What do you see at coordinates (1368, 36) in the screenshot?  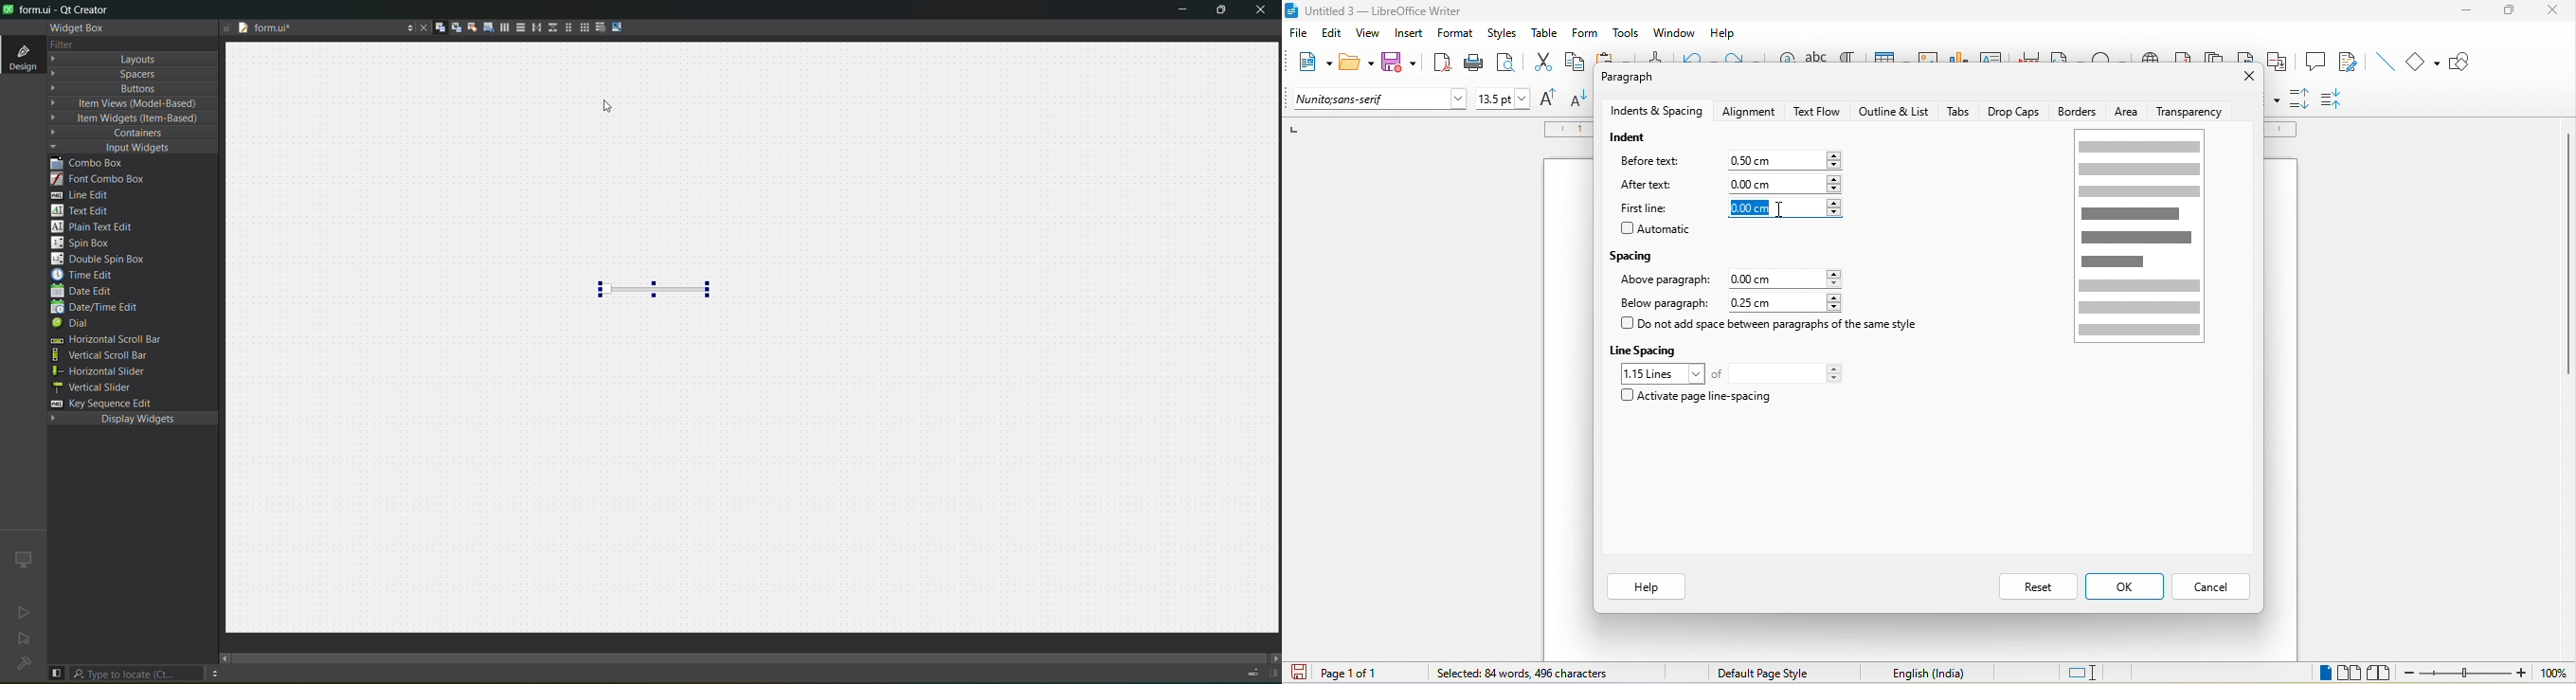 I see `view` at bounding box center [1368, 36].